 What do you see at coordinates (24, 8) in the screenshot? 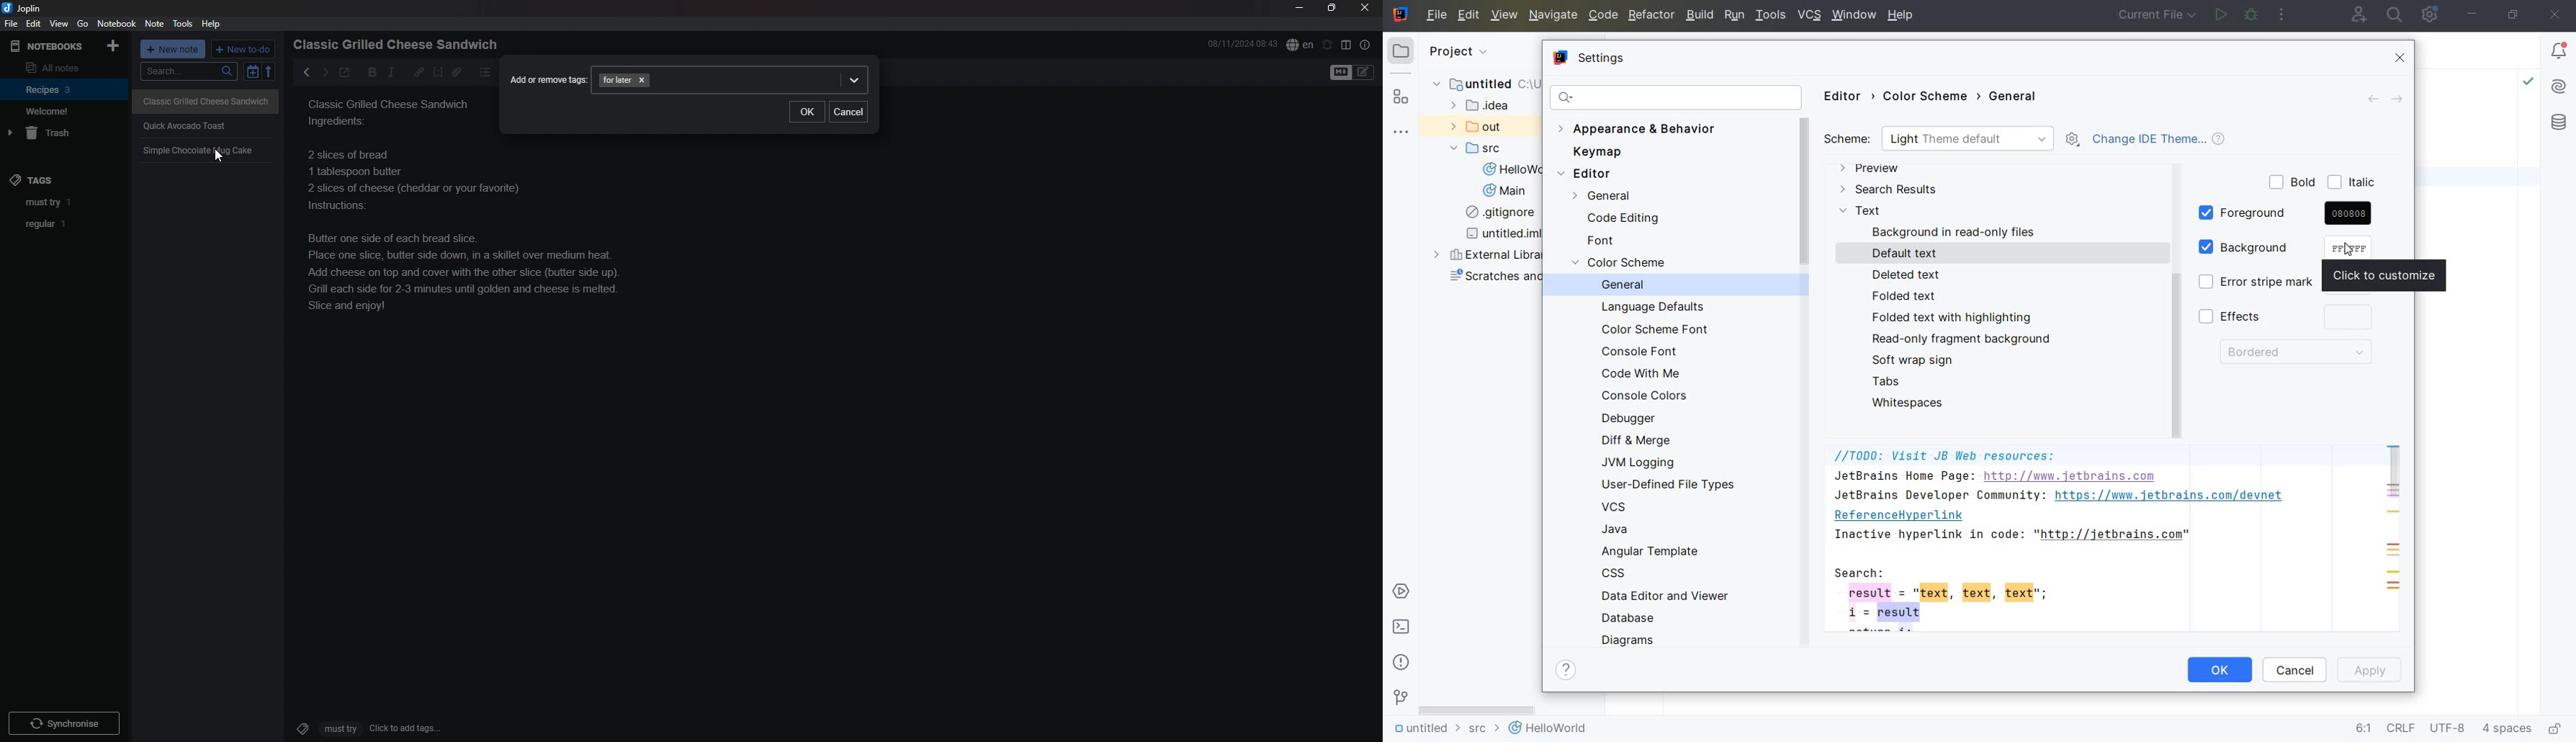
I see `joplin` at bounding box center [24, 8].